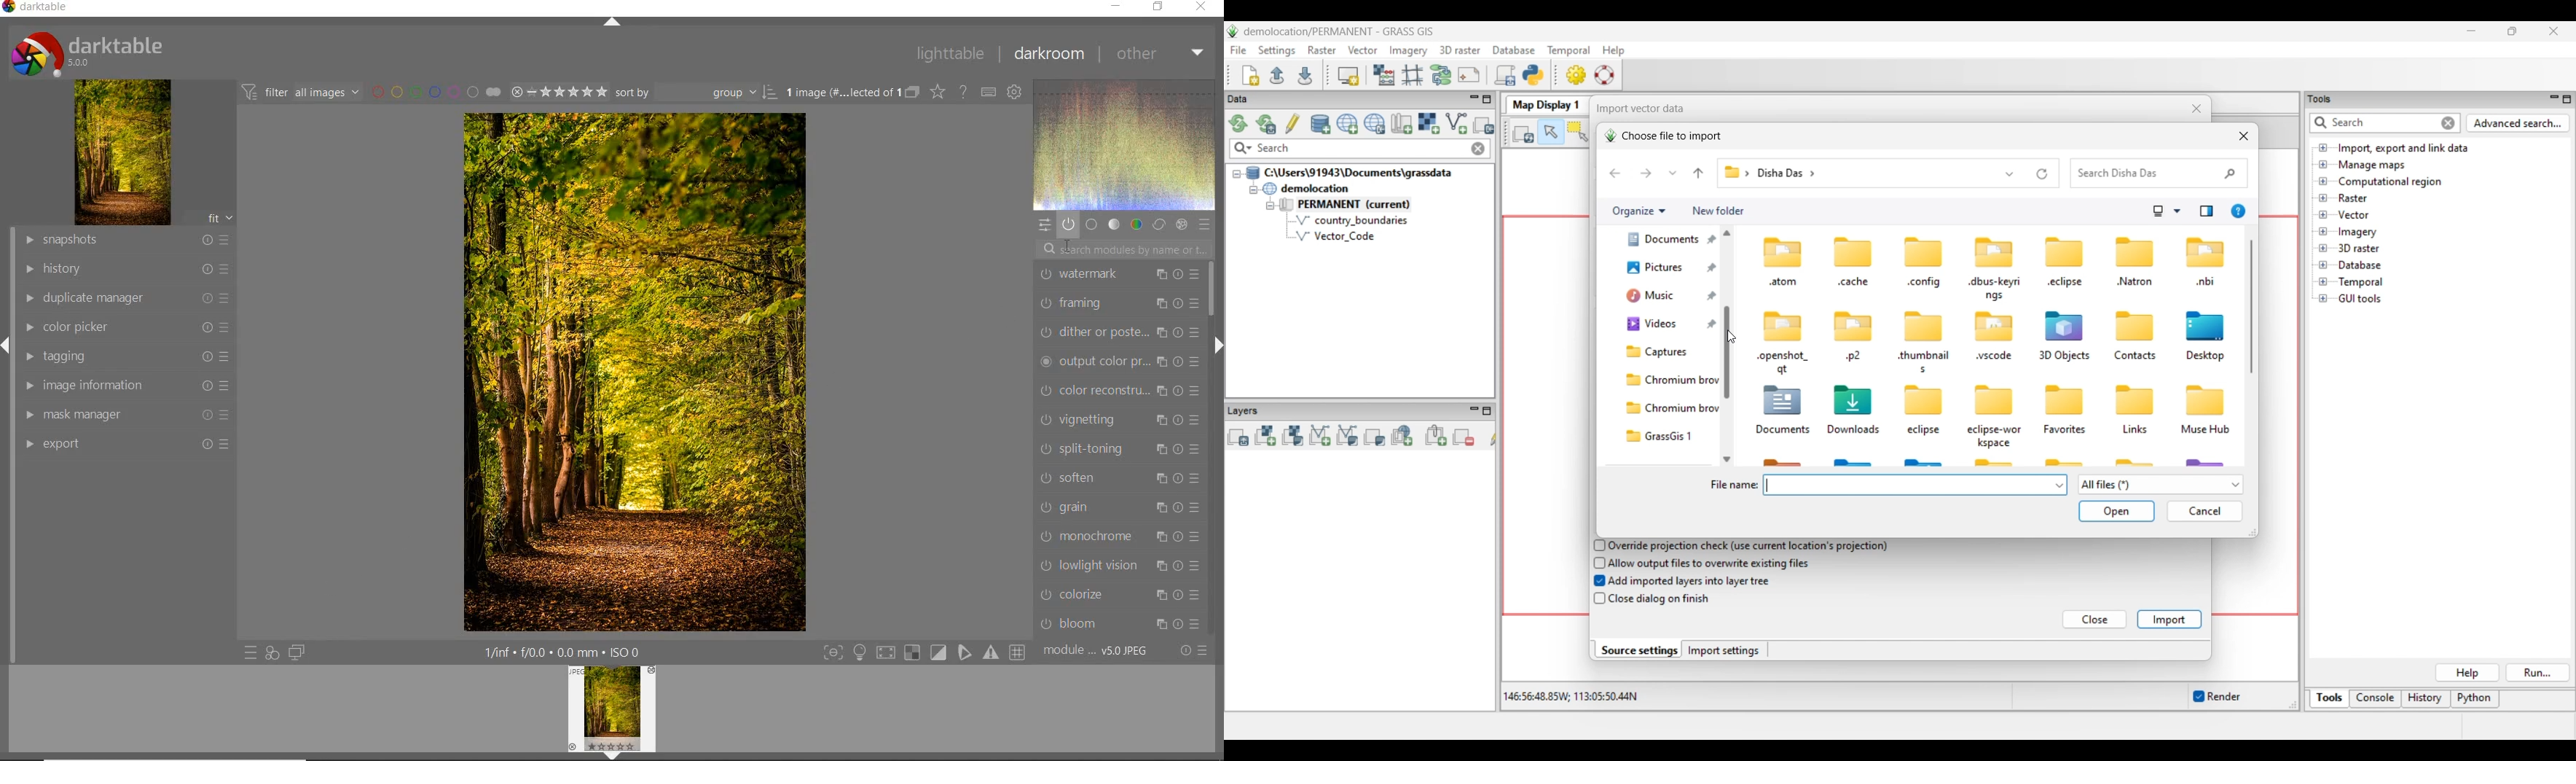  What do you see at coordinates (1117, 303) in the screenshot?
I see `framing` at bounding box center [1117, 303].